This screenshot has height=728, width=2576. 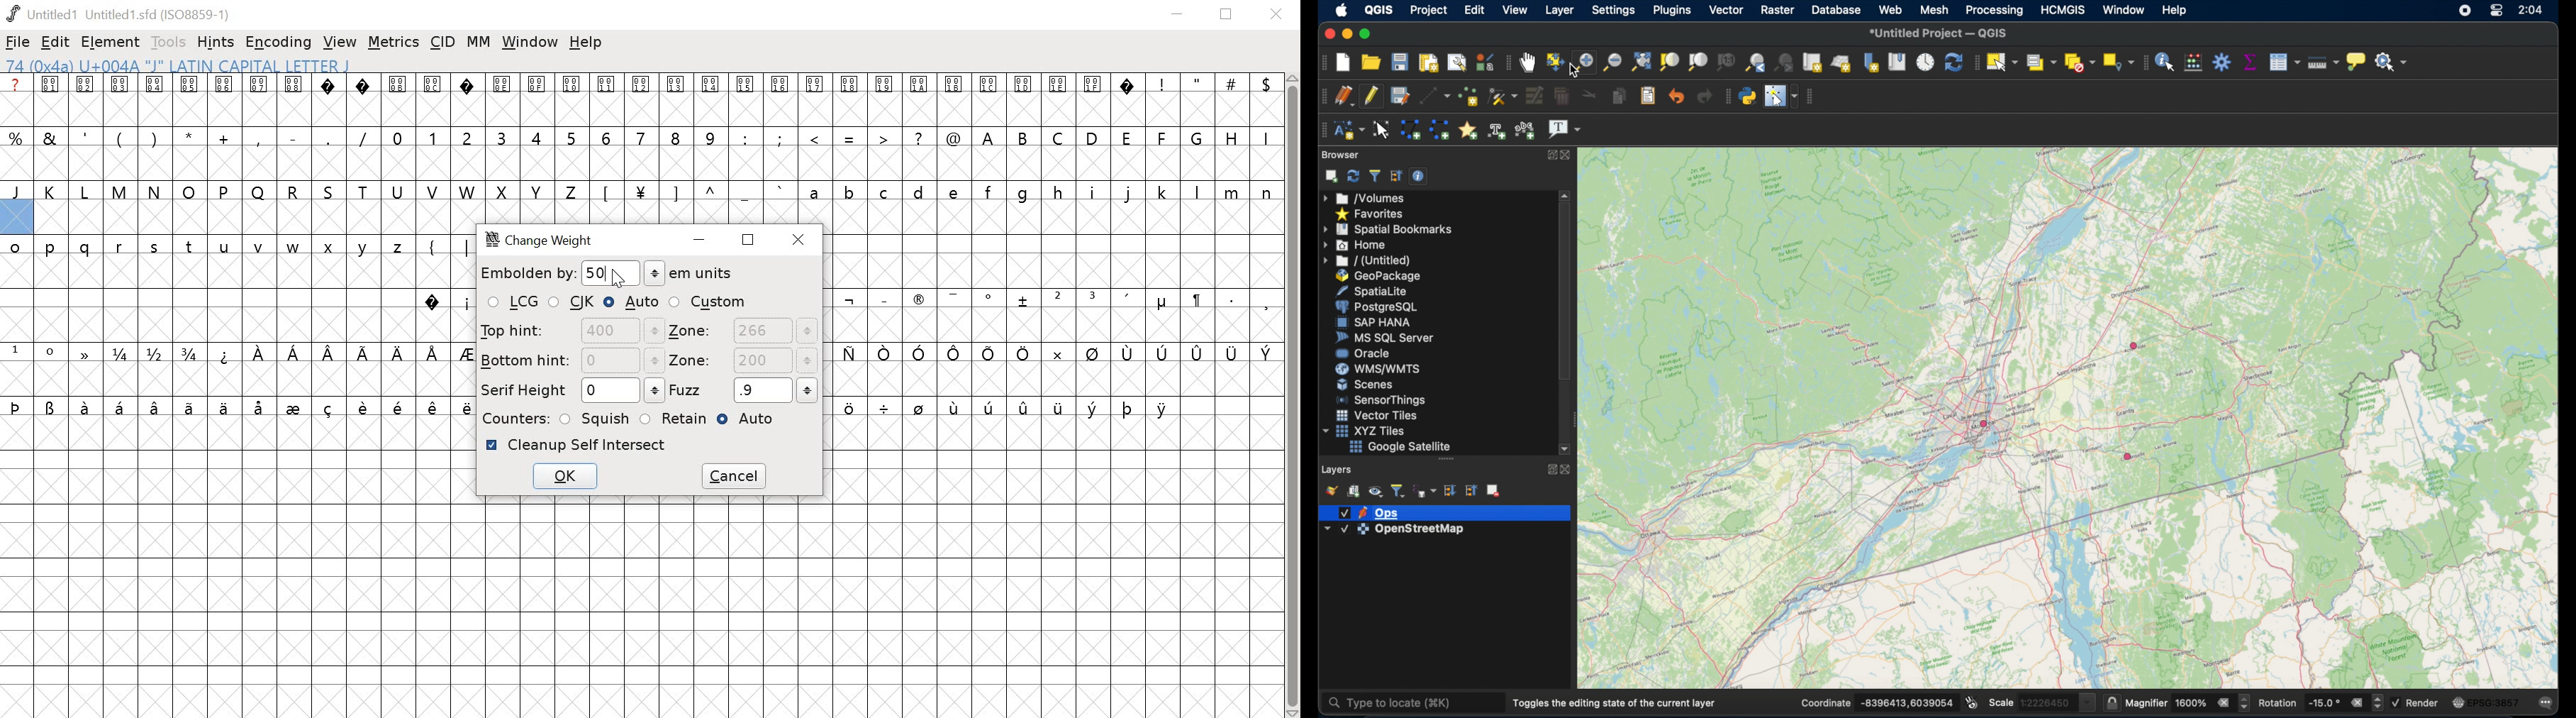 I want to click on vector toolbar, so click(x=1813, y=95).